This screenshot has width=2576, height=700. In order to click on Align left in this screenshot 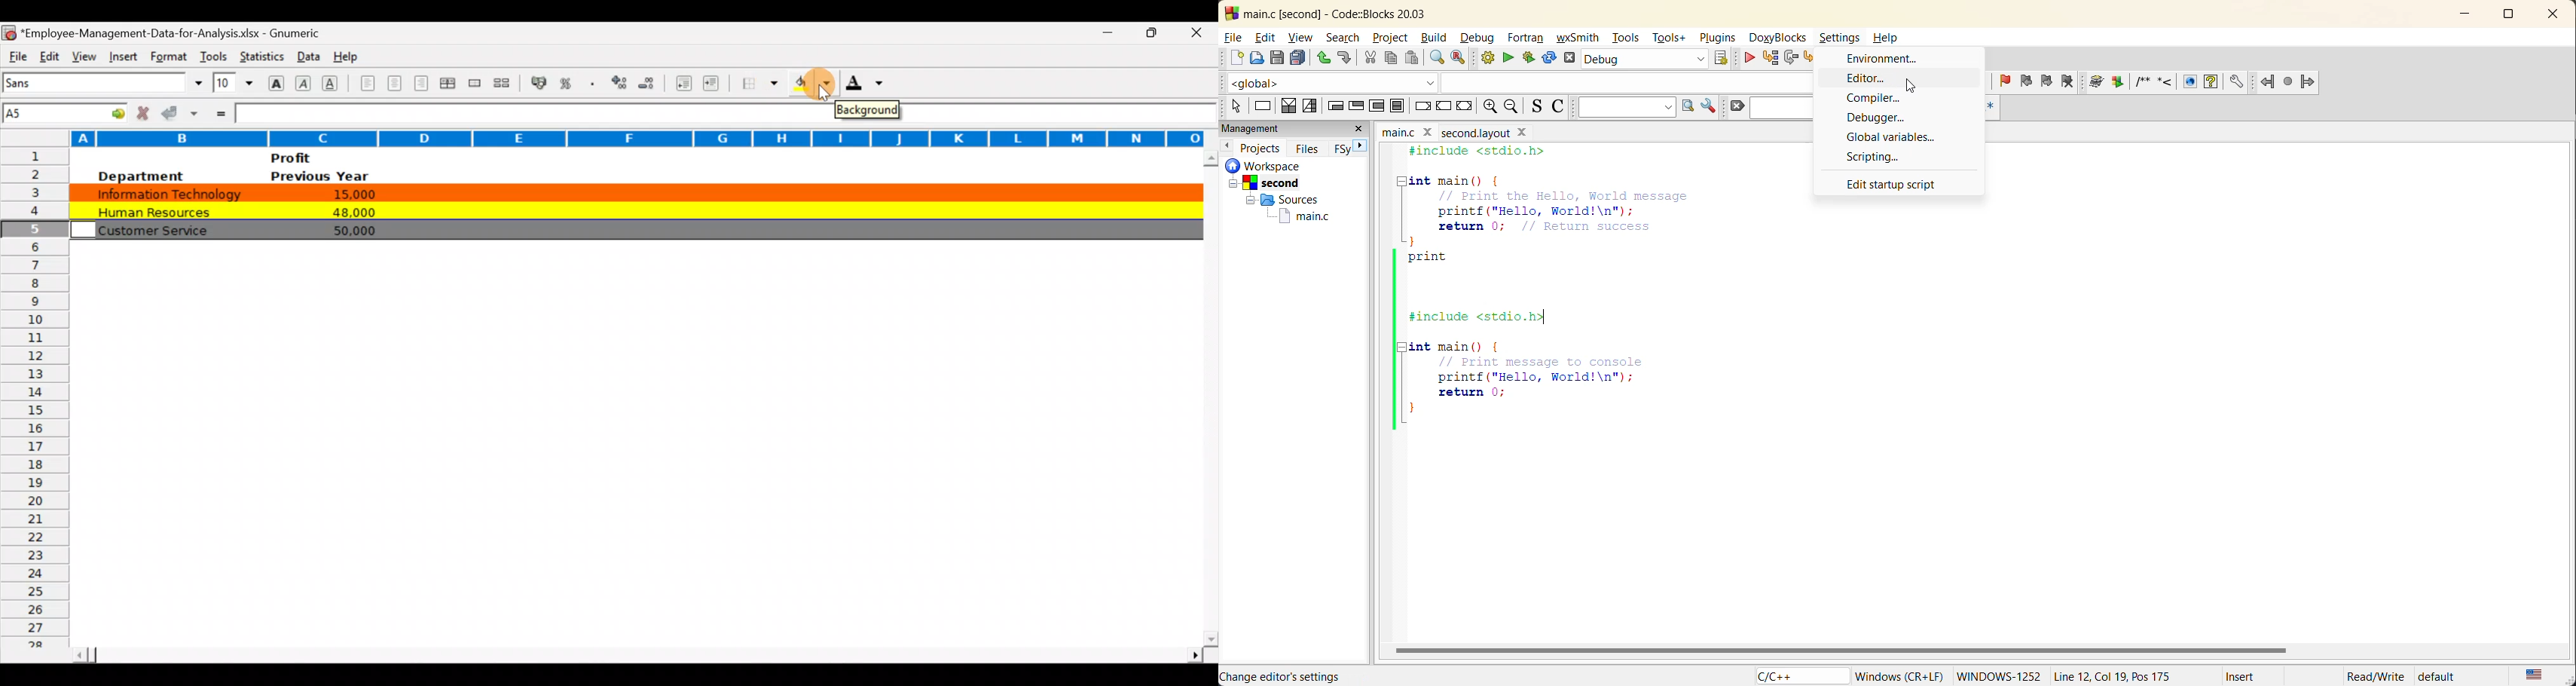, I will do `click(366, 83)`.